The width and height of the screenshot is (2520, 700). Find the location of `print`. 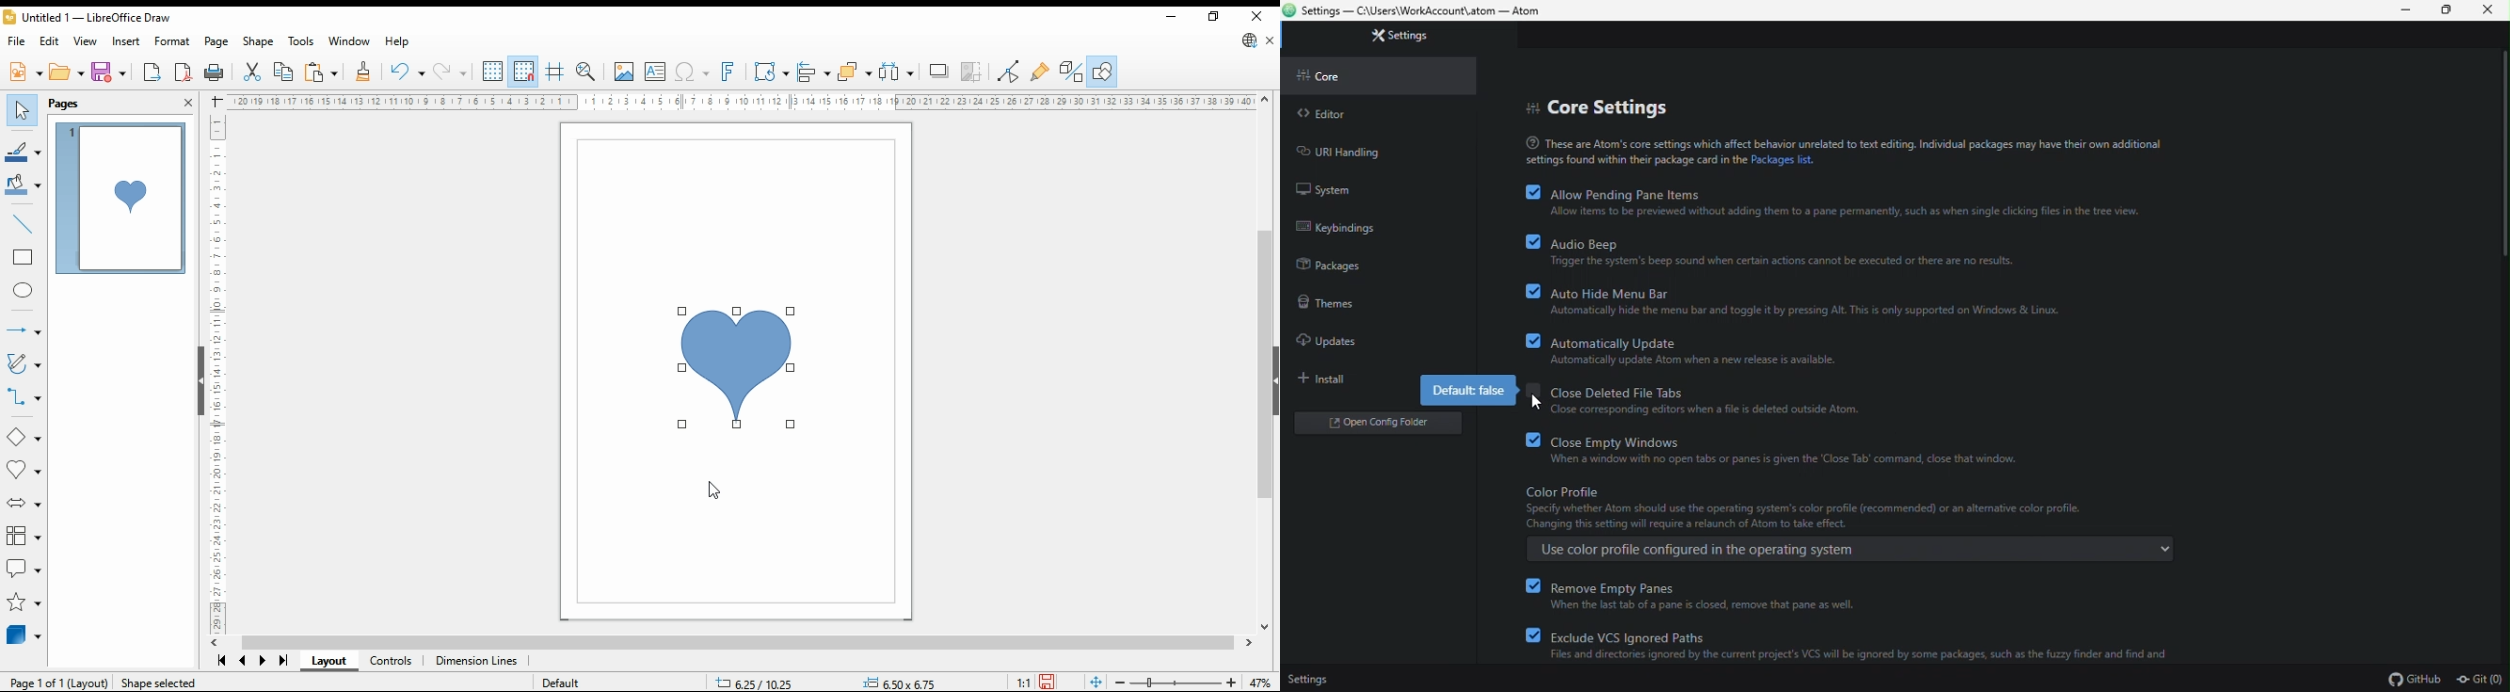

print is located at coordinates (215, 72).